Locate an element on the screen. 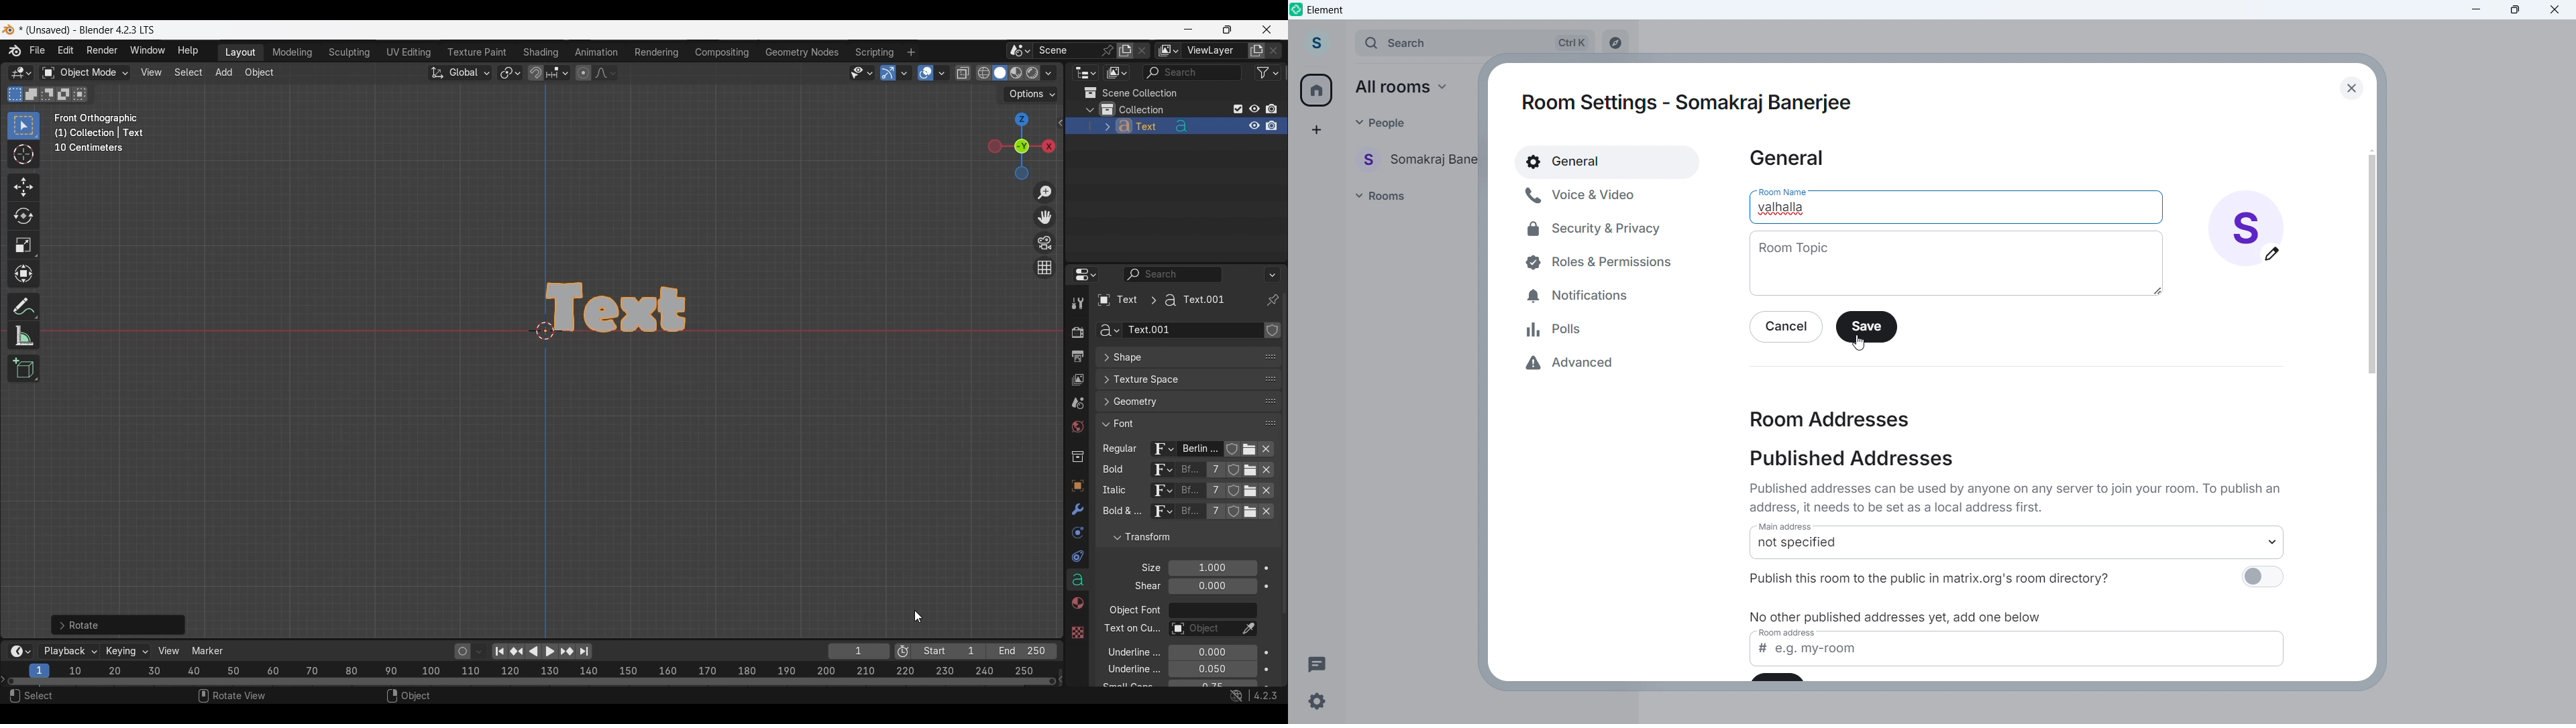  Scroll up  is located at coordinates (2371, 149).